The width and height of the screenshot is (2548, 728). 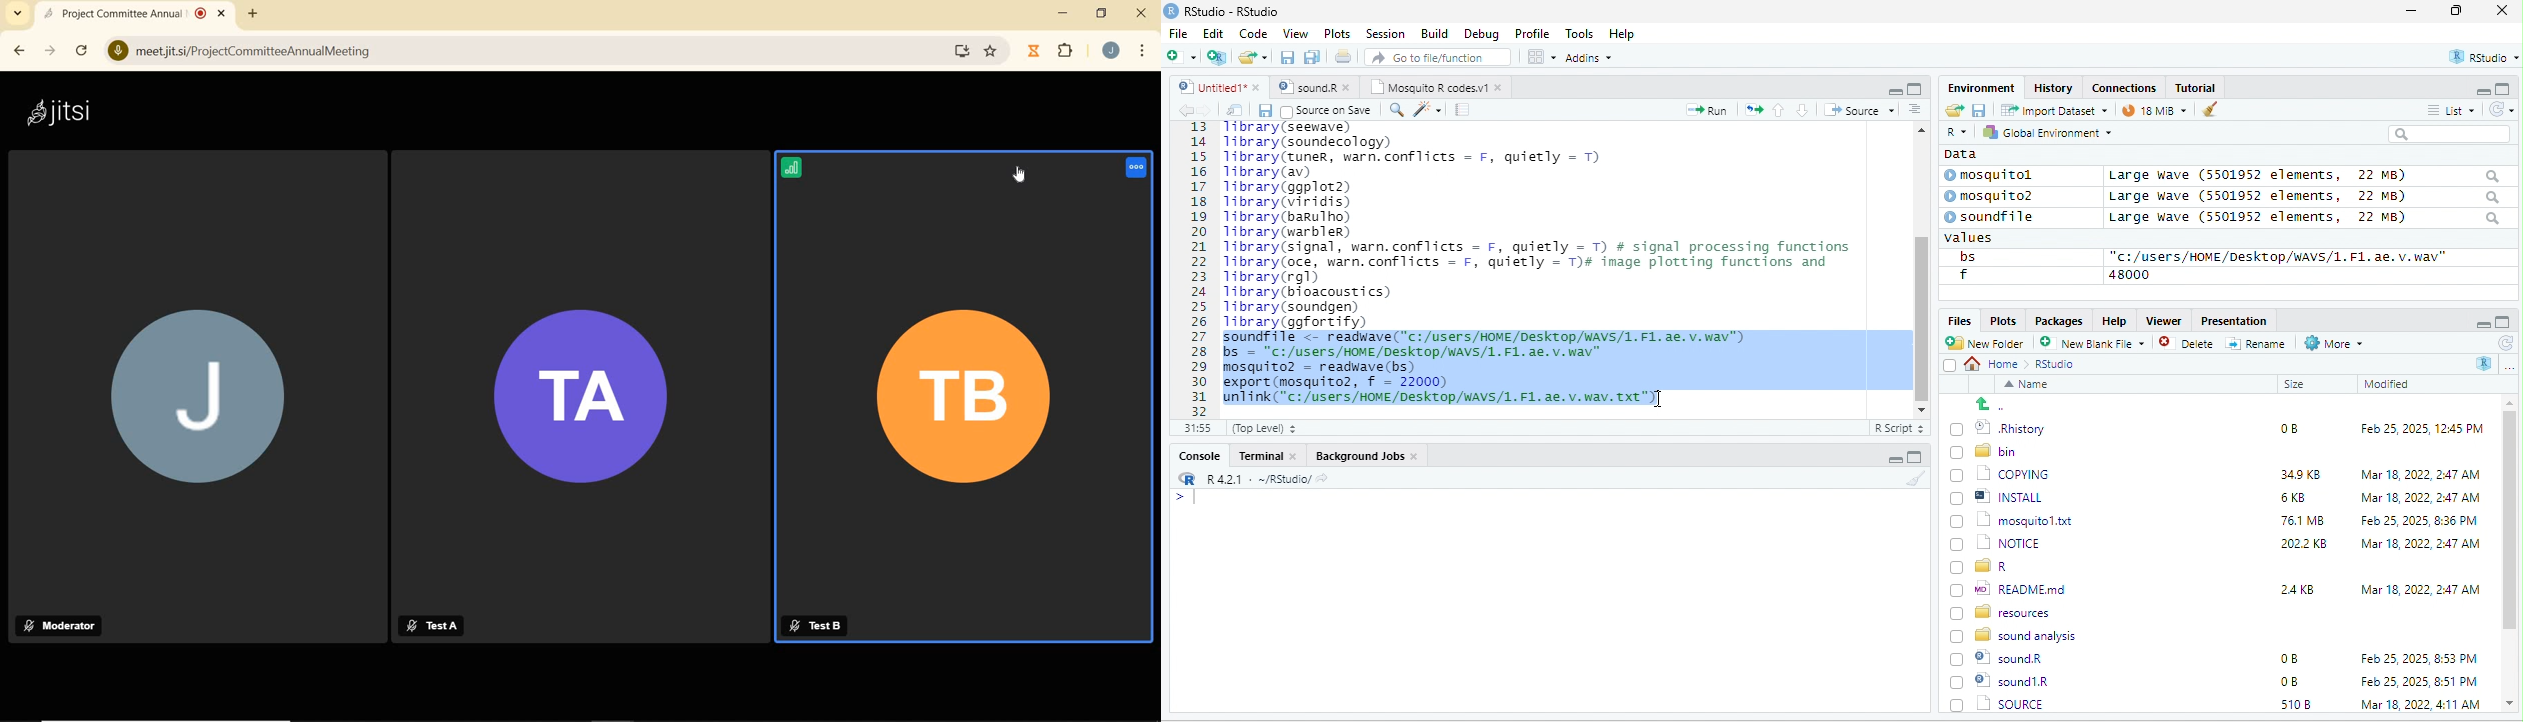 I want to click on R, so click(x=2485, y=363).